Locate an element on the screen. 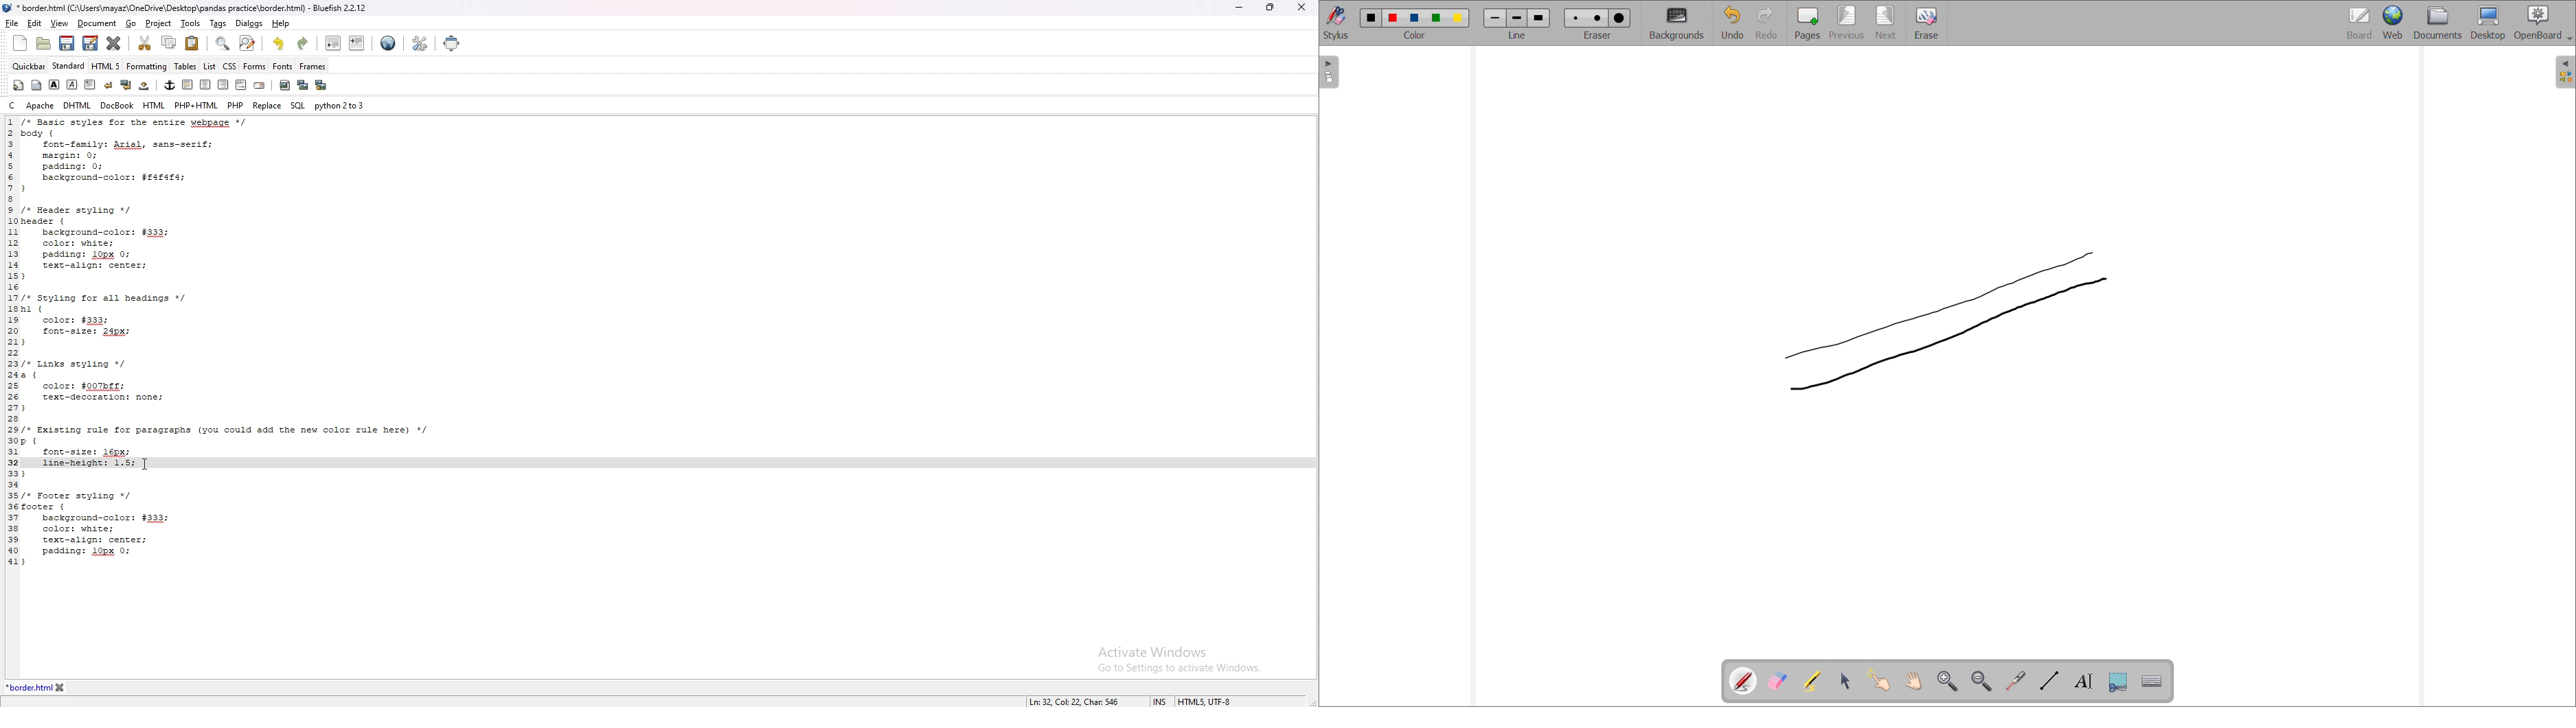  email is located at coordinates (260, 84).